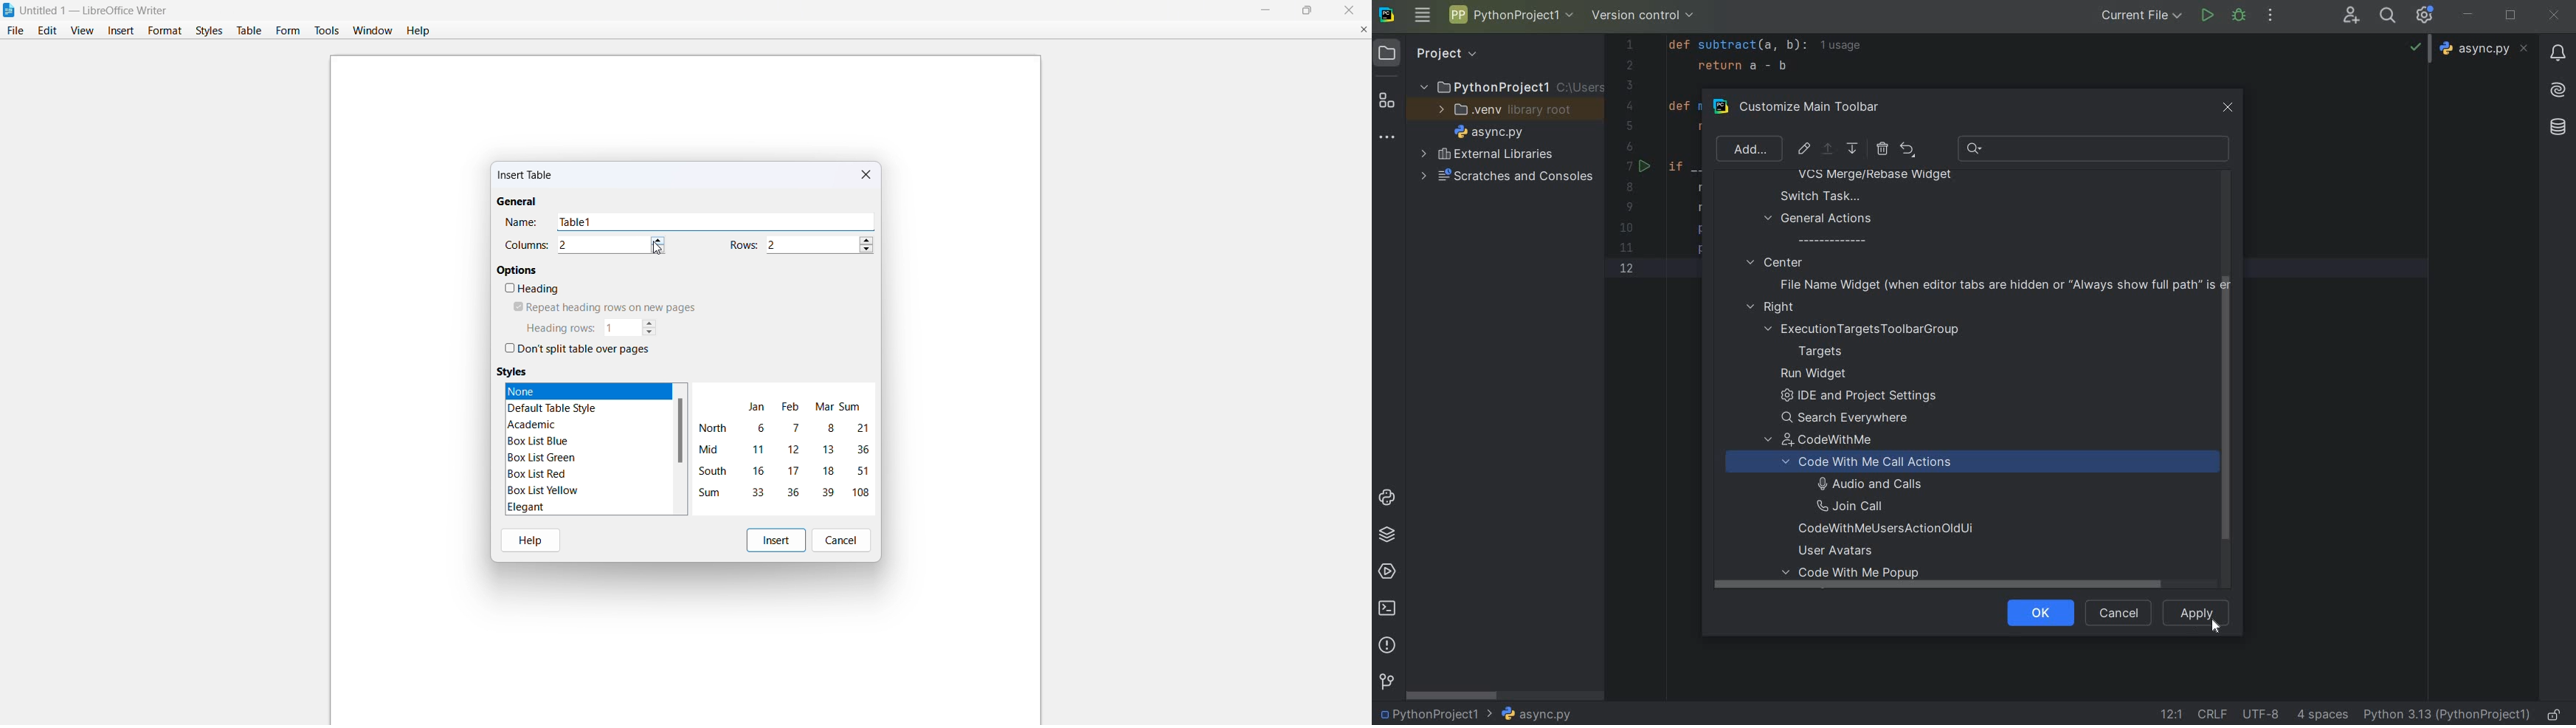 This screenshot has height=728, width=2576. What do you see at coordinates (532, 538) in the screenshot?
I see `help` at bounding box center [532, 538].